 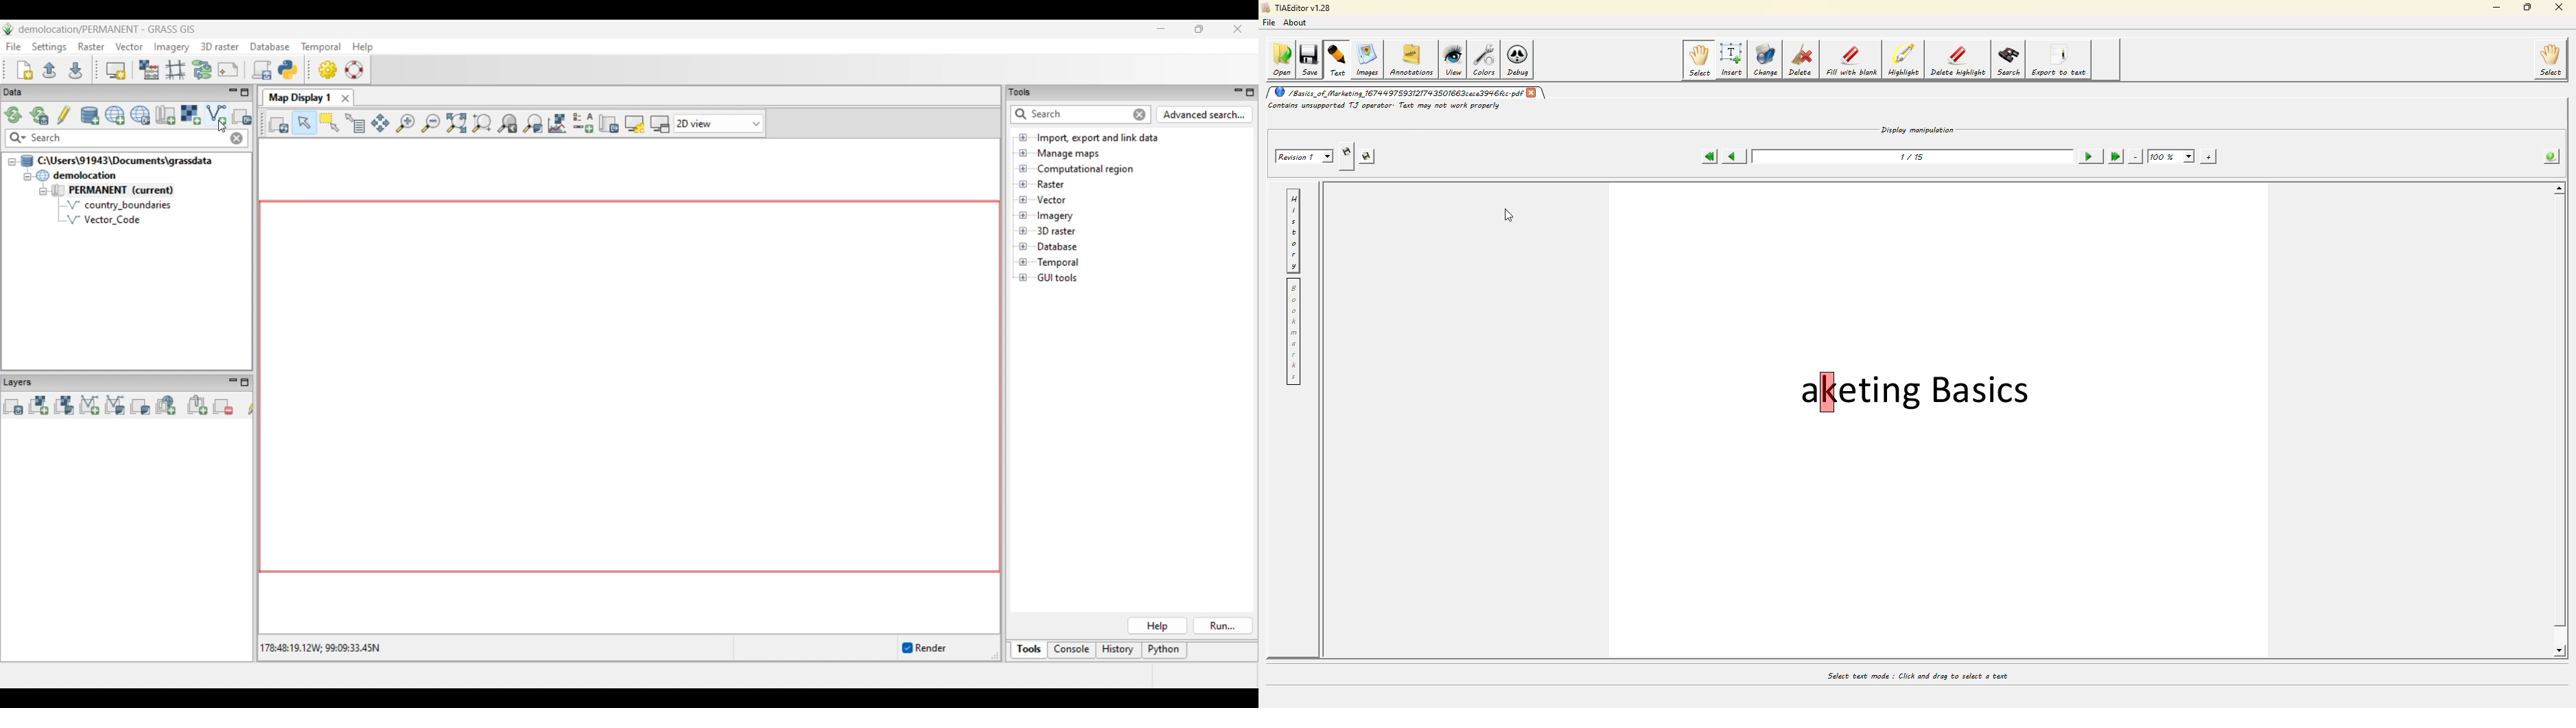 What do you see at coordinates (584, 123) in the screenshot?
I see `Add map elements` at bounding box center [584, 123].